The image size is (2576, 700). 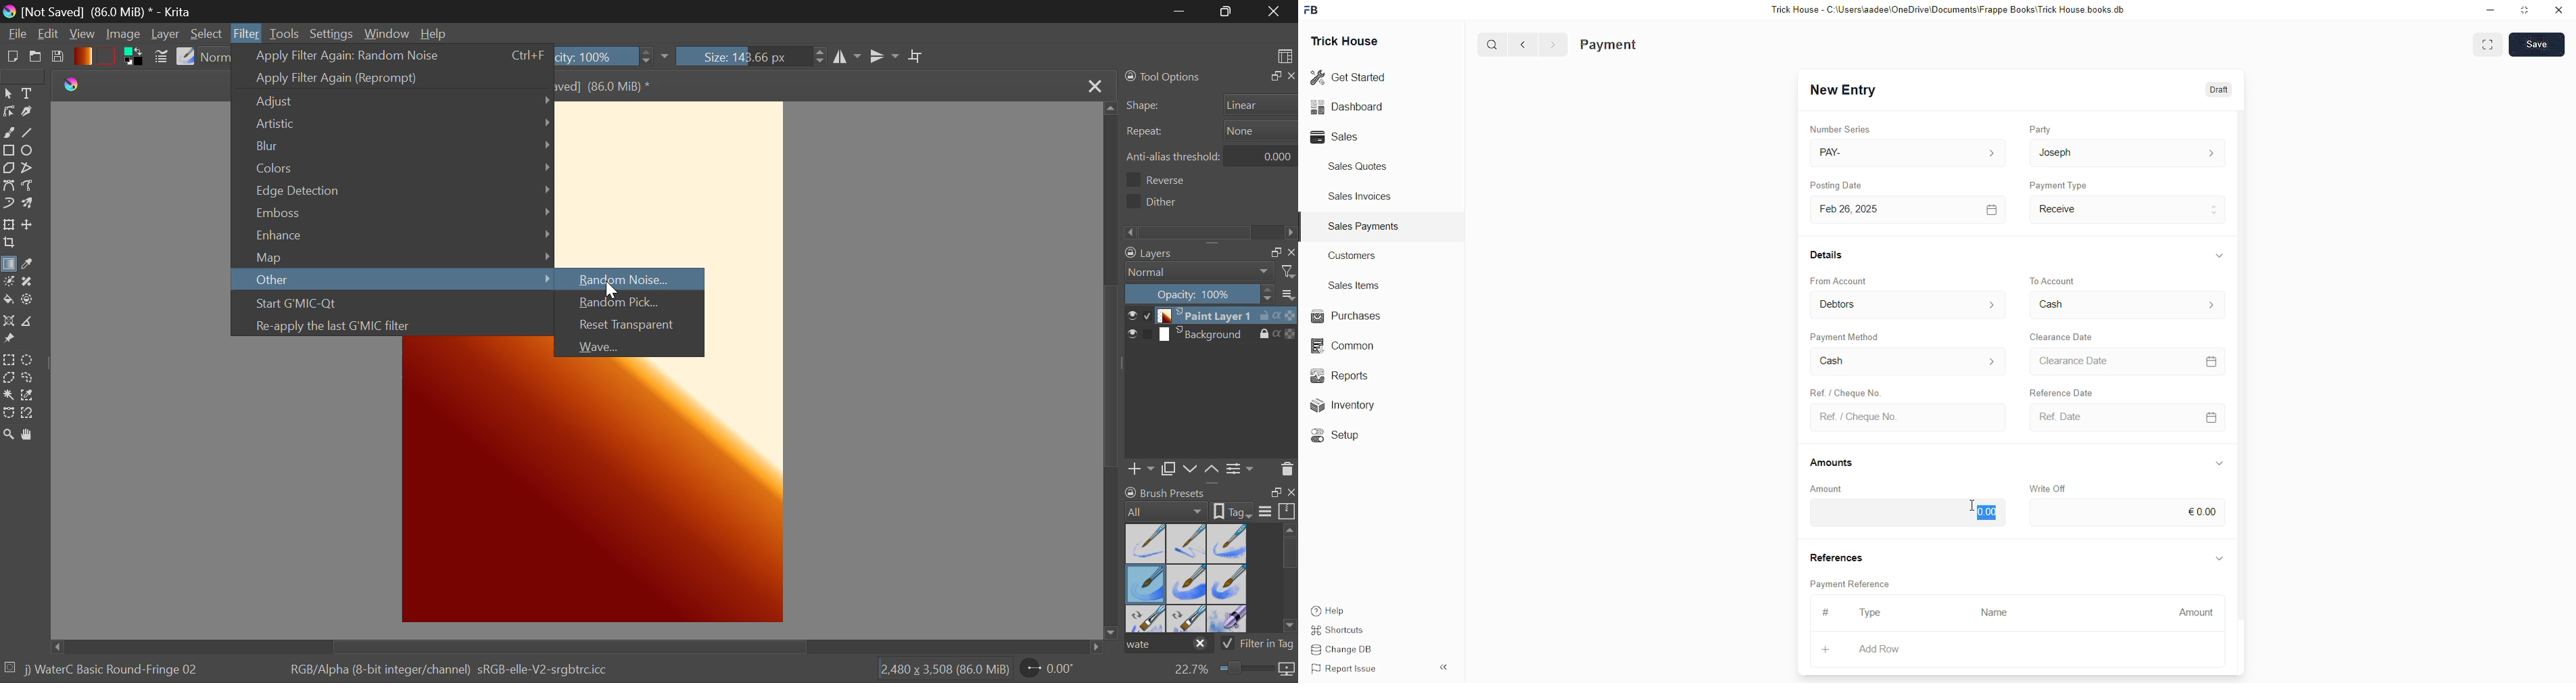 What do you see at coordinates (1492, 44) in the screenshot?
I see `Search` at bounding box center [1492, 44].